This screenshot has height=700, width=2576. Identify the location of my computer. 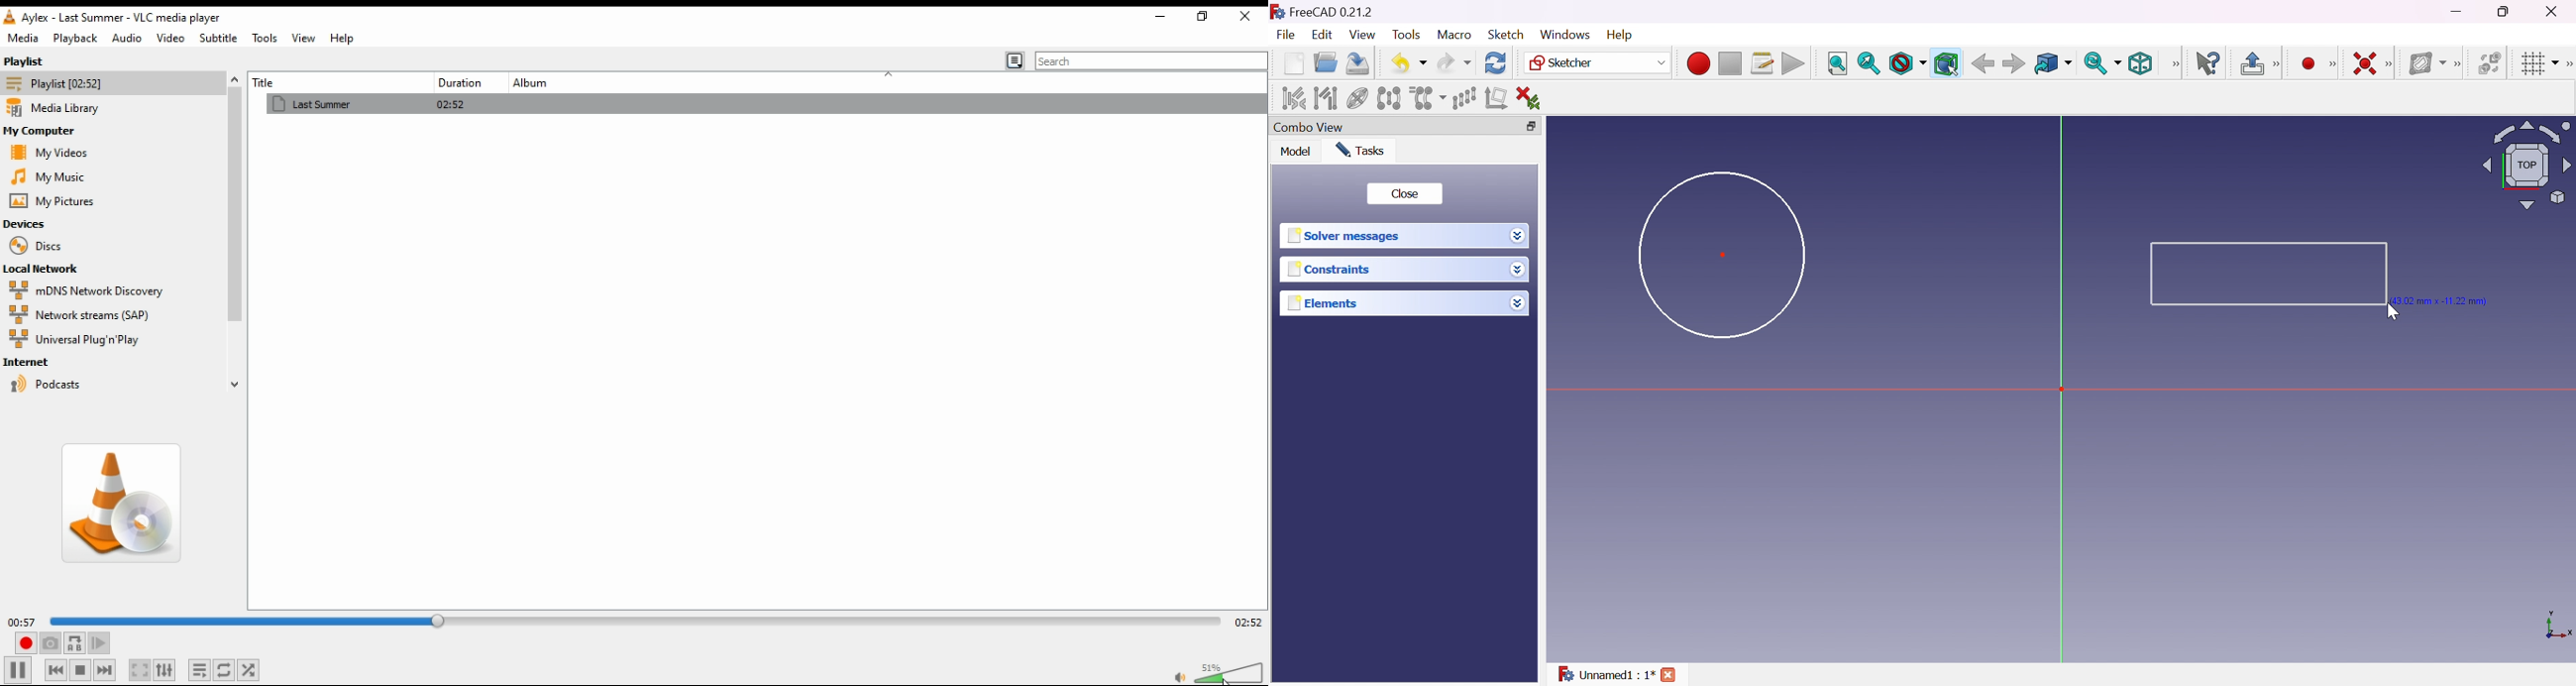
(43, 130).